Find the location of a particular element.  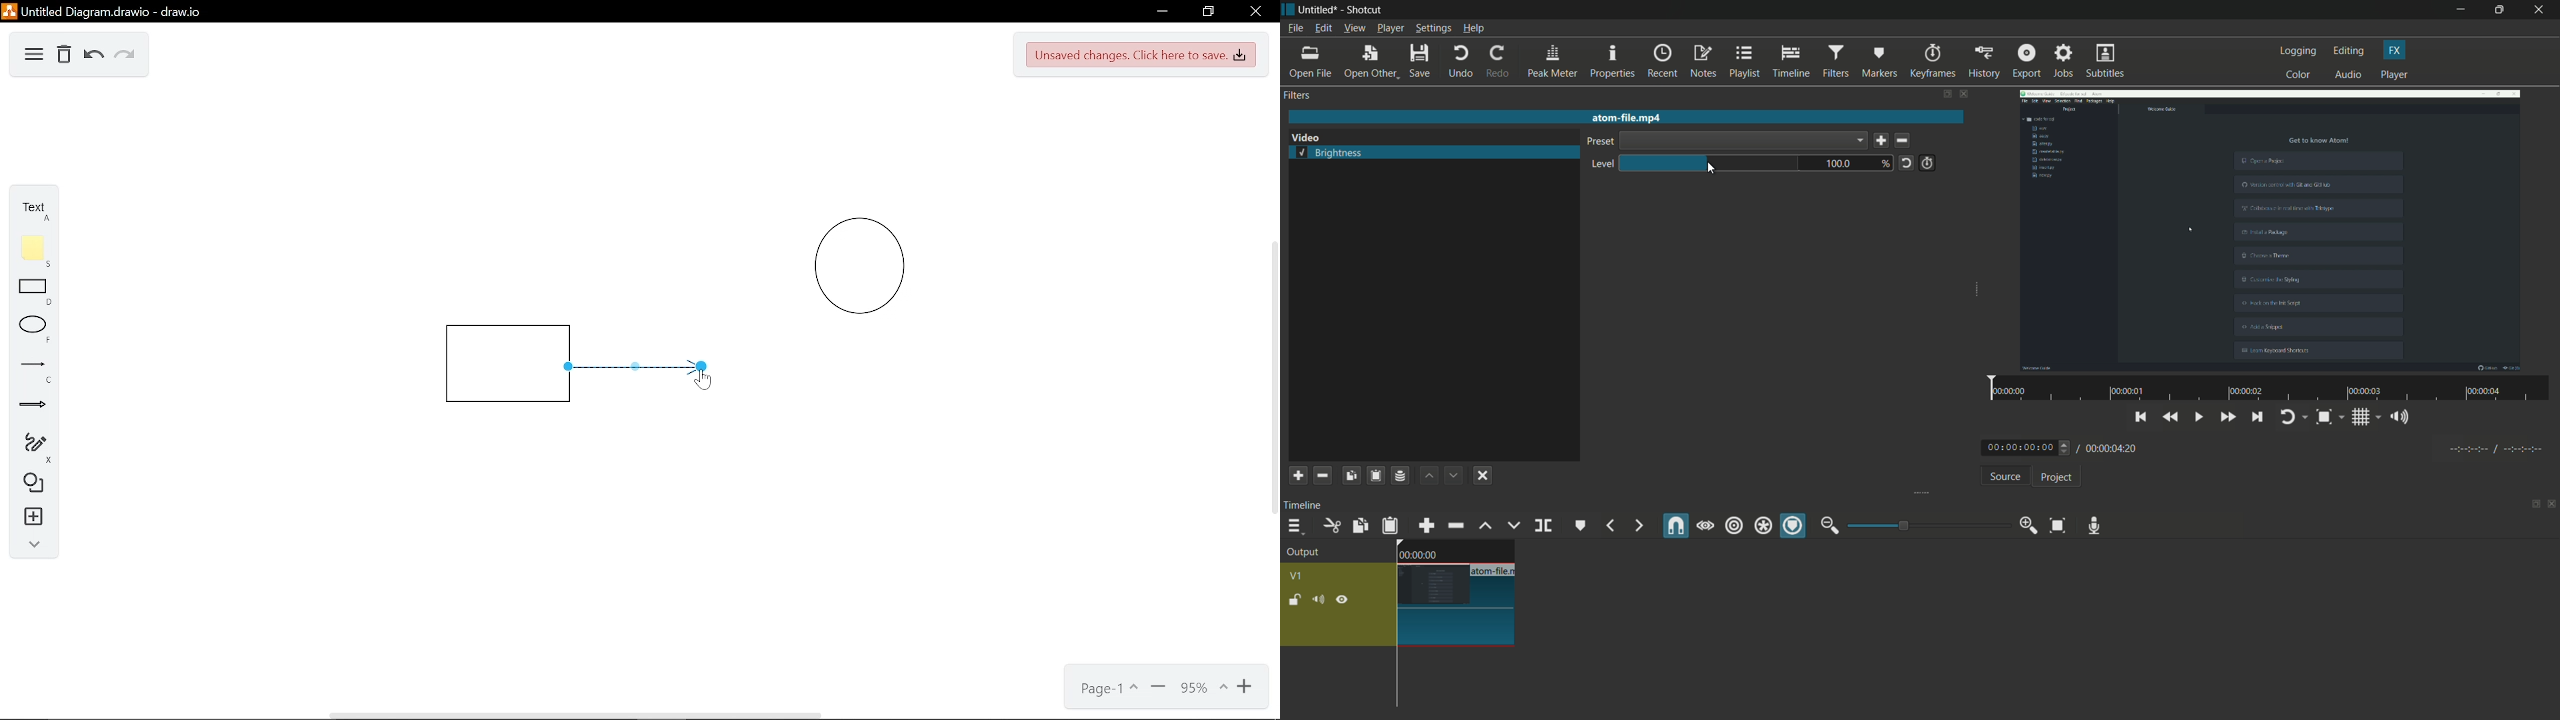

ripple all tracks is located at coordinates (1762, 527).